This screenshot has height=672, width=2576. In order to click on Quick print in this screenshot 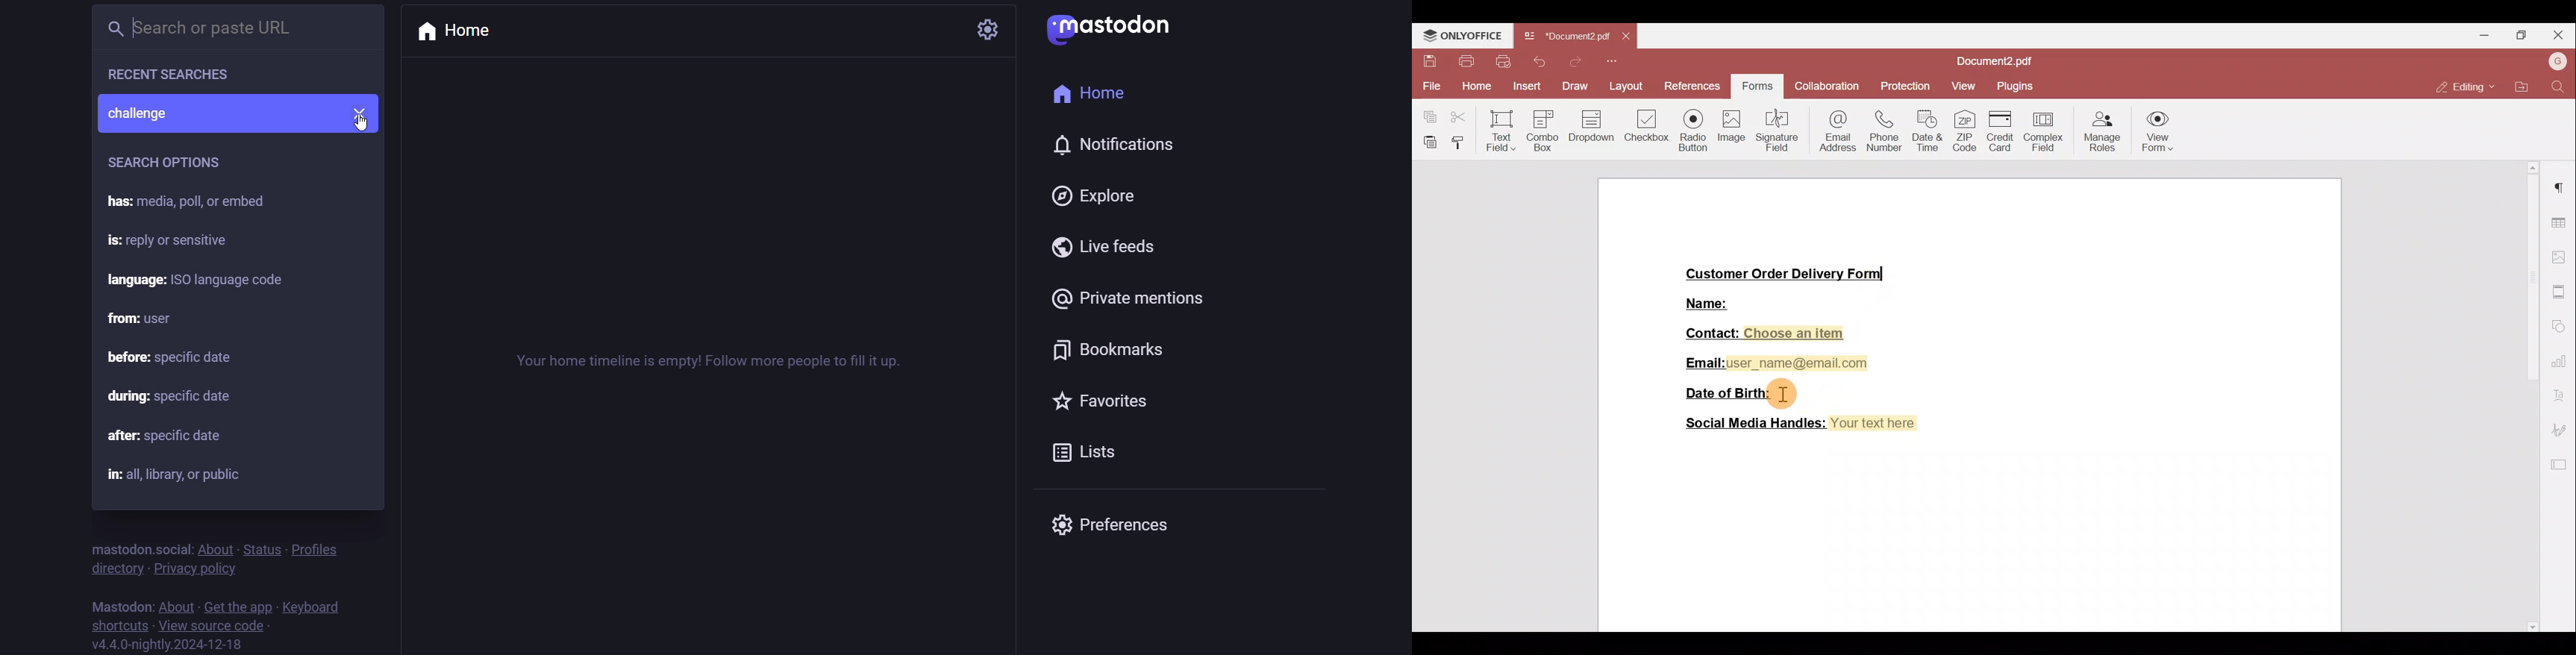, I will do `click(1502, 61)`.